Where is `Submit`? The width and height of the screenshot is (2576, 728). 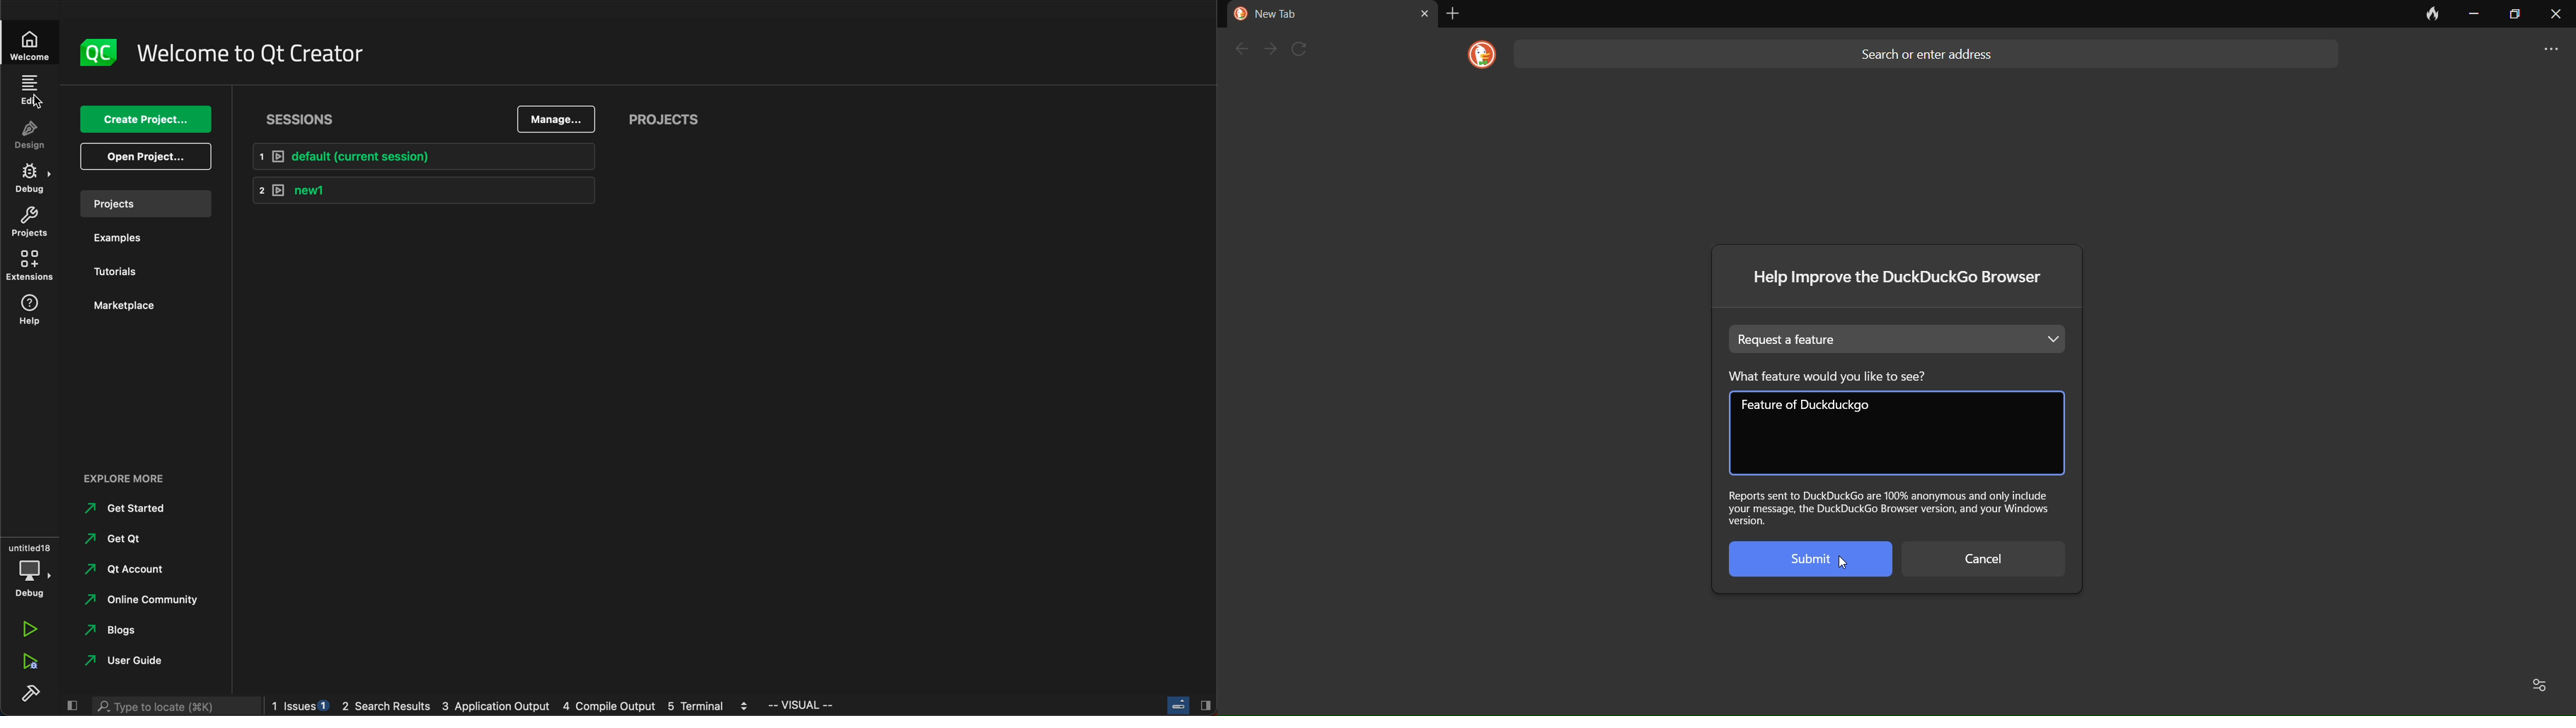
Submit is located at coordinates (1812, 558).